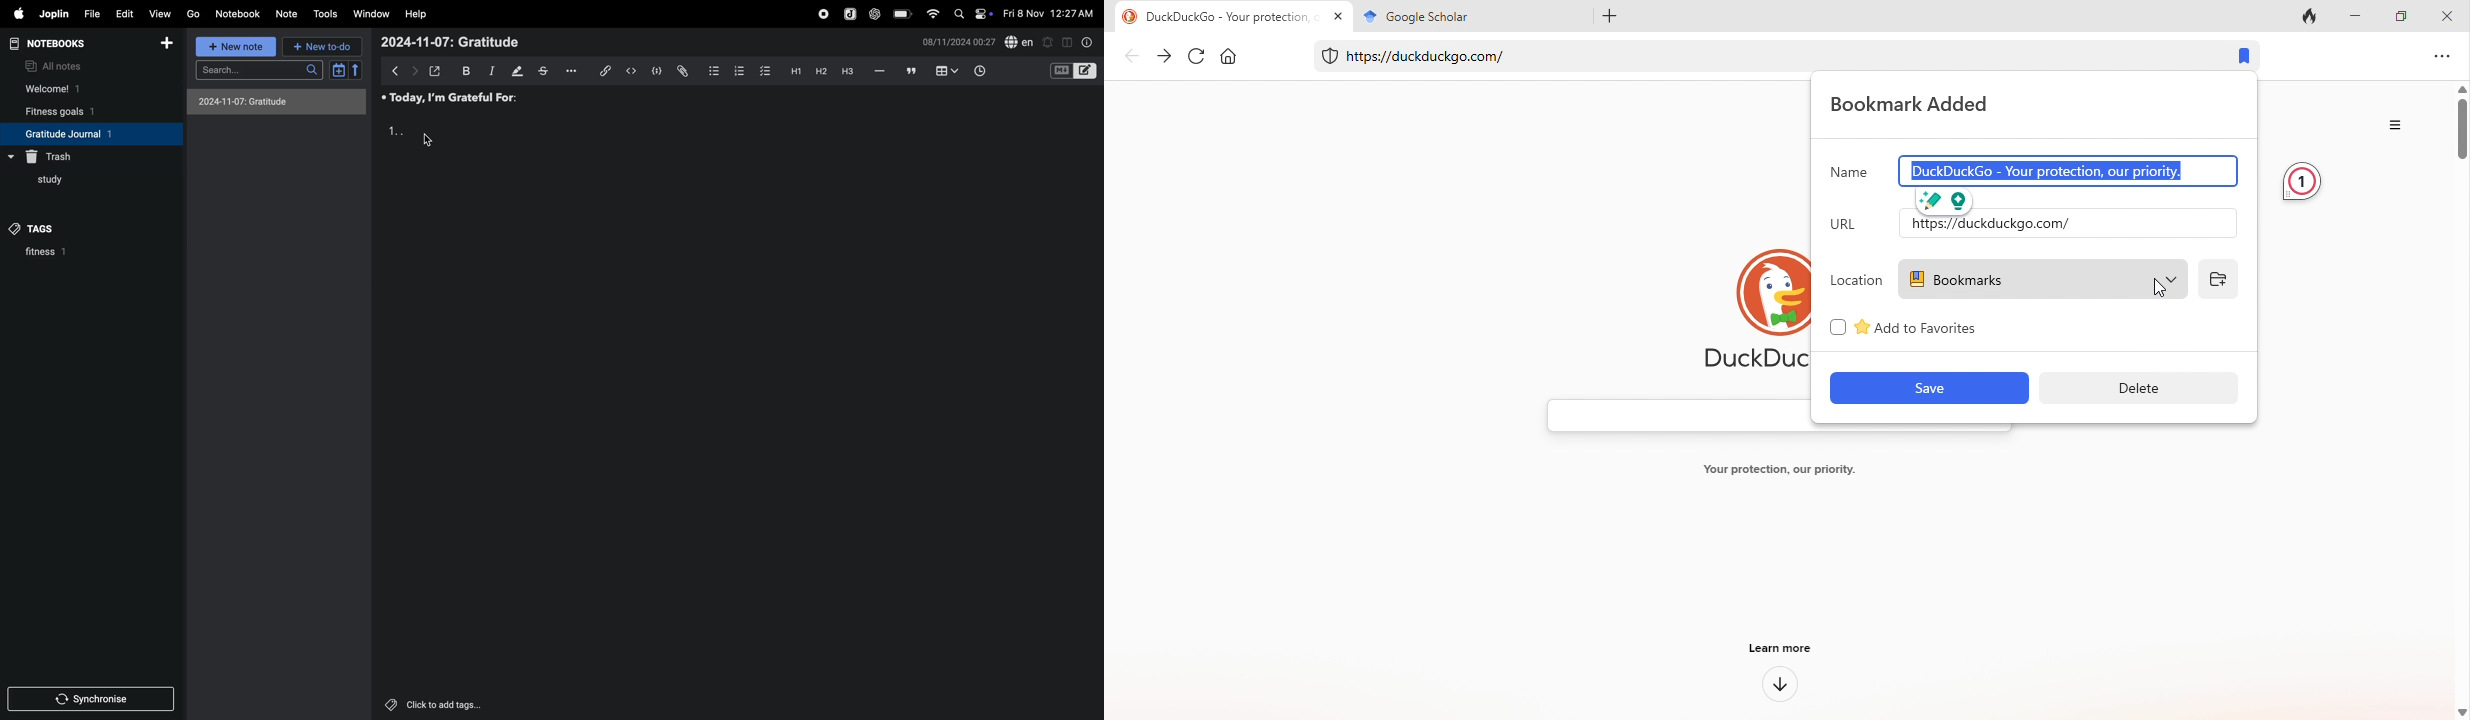  I want to click on fitness 1, so click(69, 255).